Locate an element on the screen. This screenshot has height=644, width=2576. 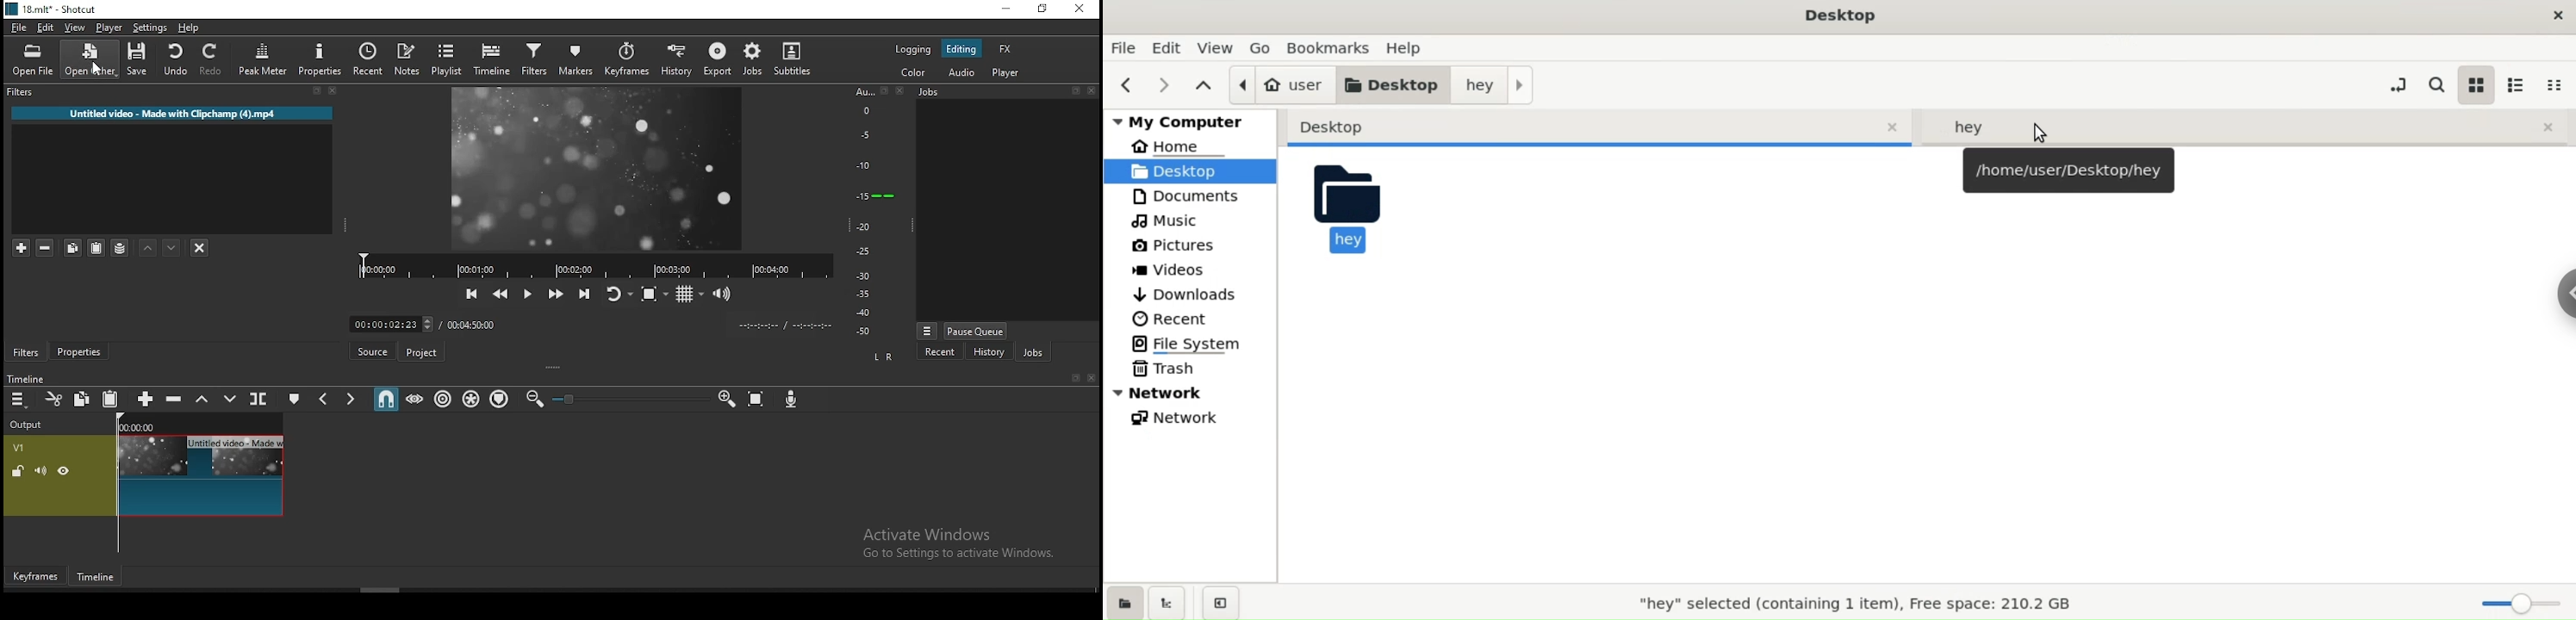
desktop is located at coordinates (1600, 127).